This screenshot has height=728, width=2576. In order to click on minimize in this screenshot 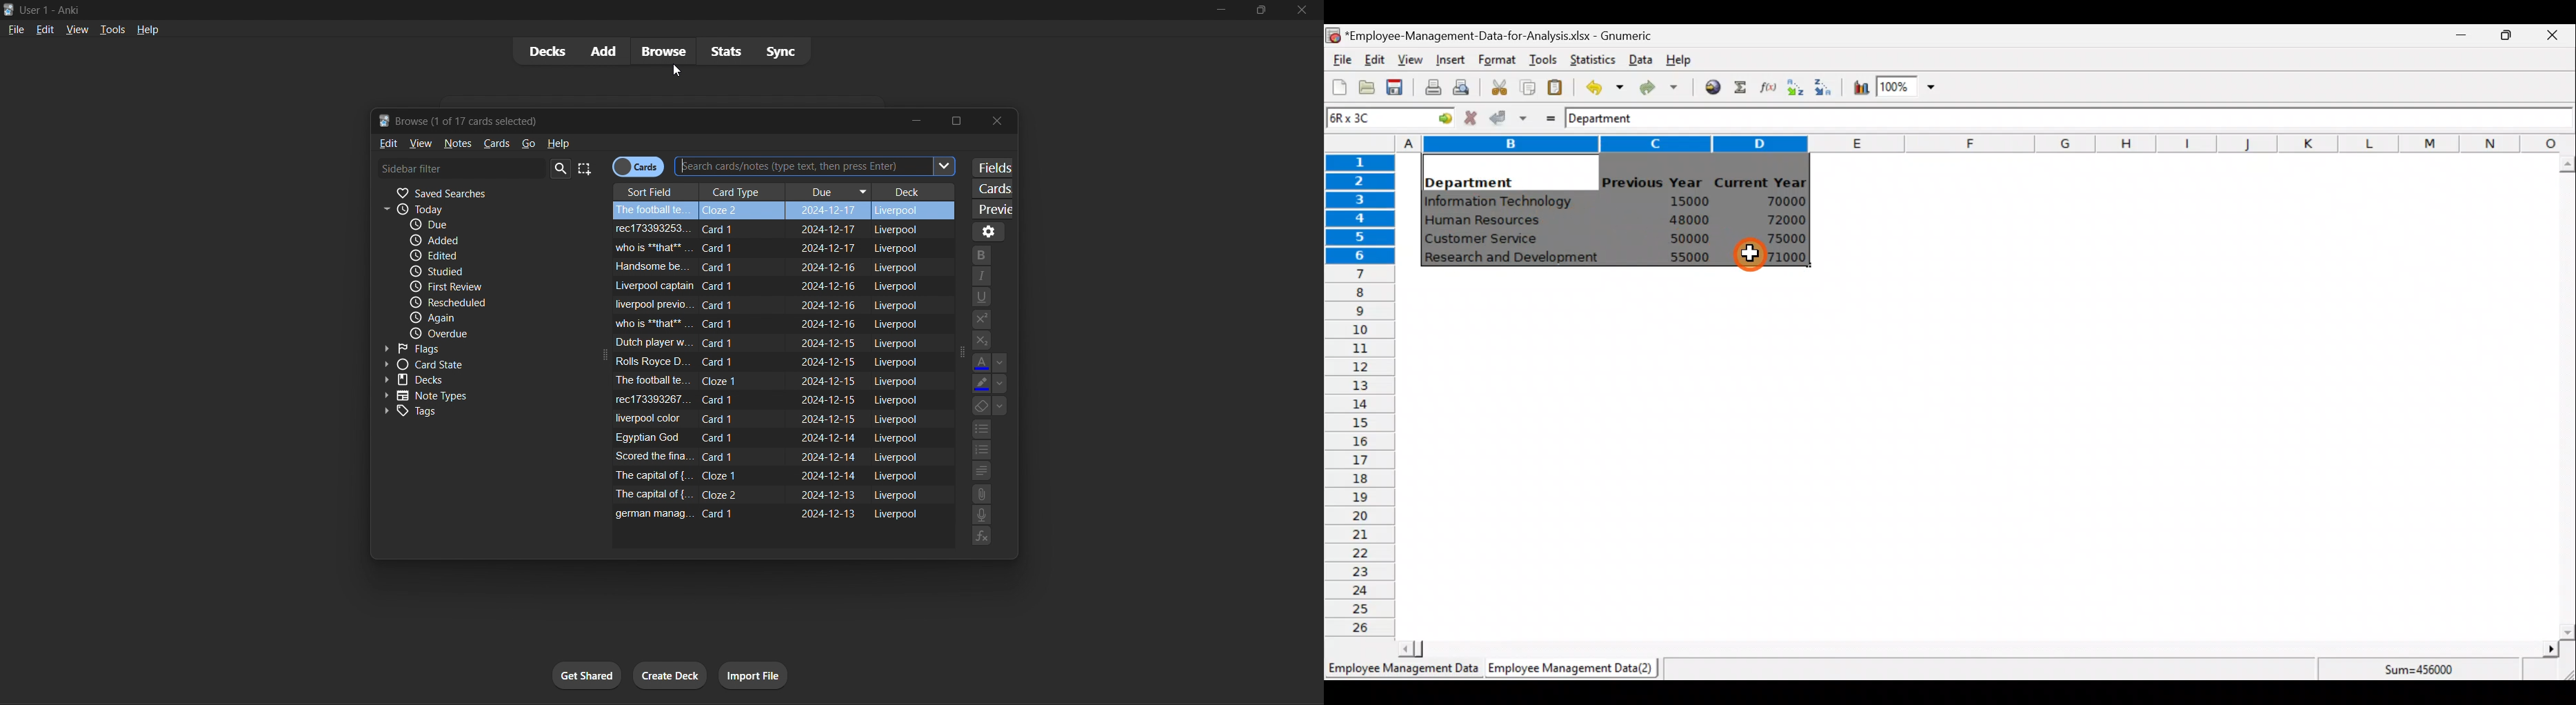, I will do `click(925, 120)`.